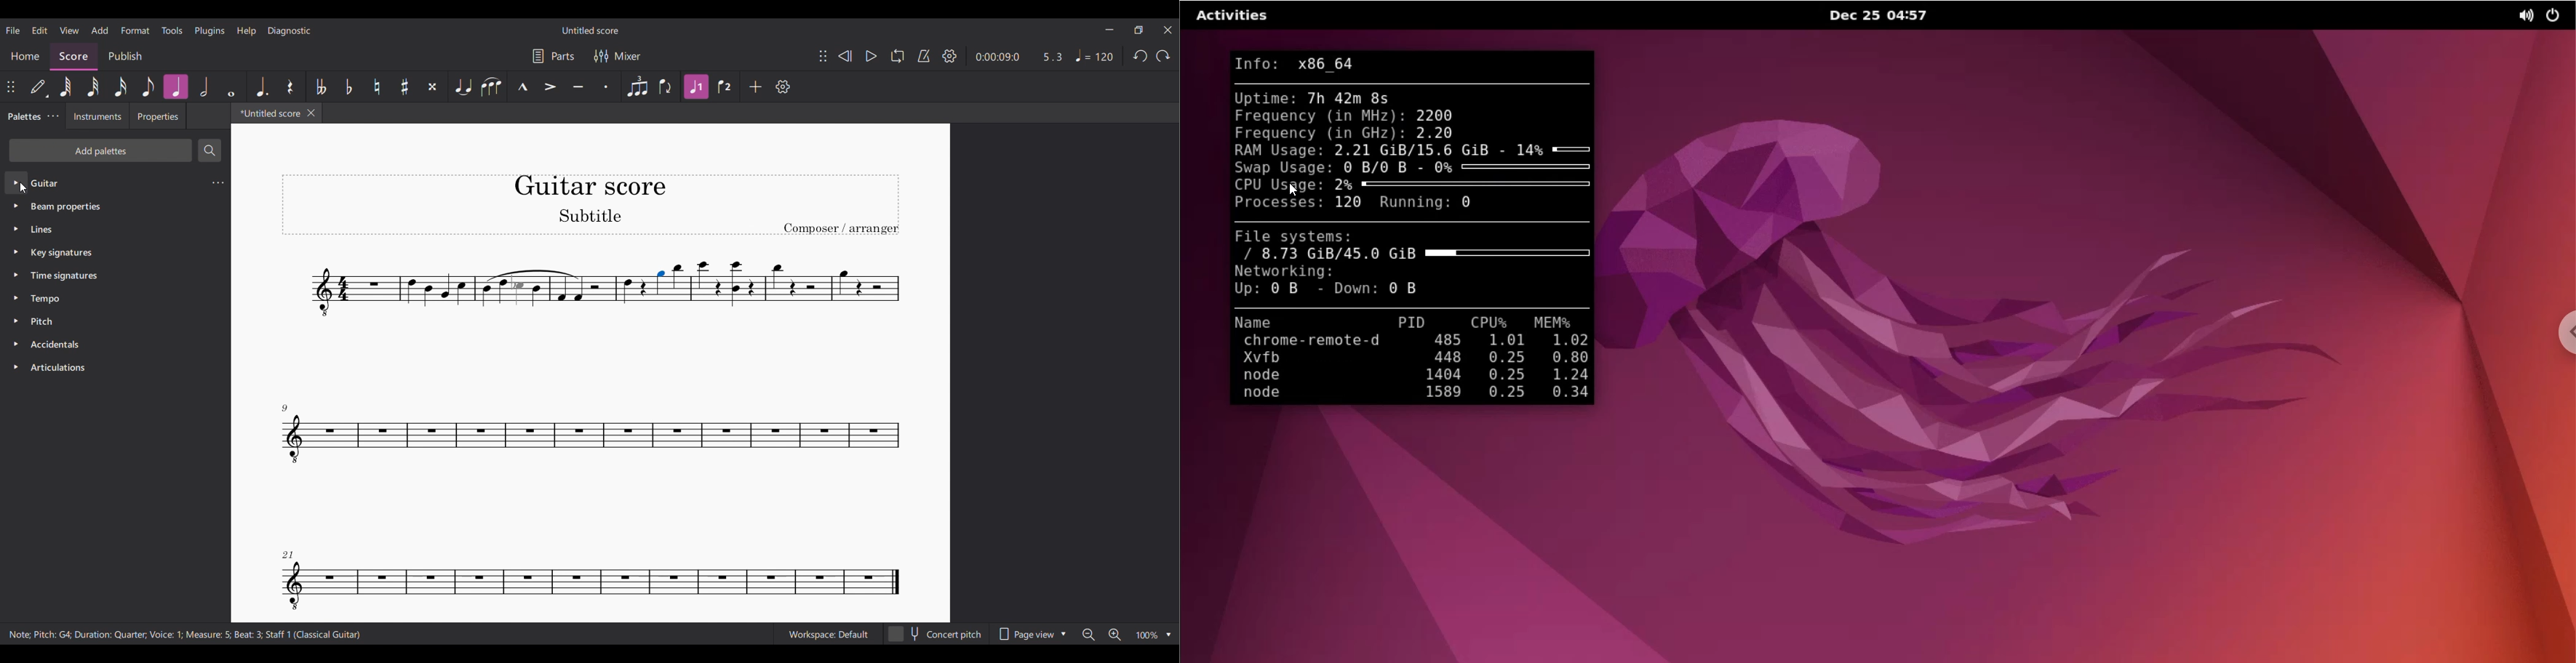 The width and height of the screenshot is (2576, 672). Describe the element at coordinates (924, 56) in the screenshot. I see `Metronome` at that location.